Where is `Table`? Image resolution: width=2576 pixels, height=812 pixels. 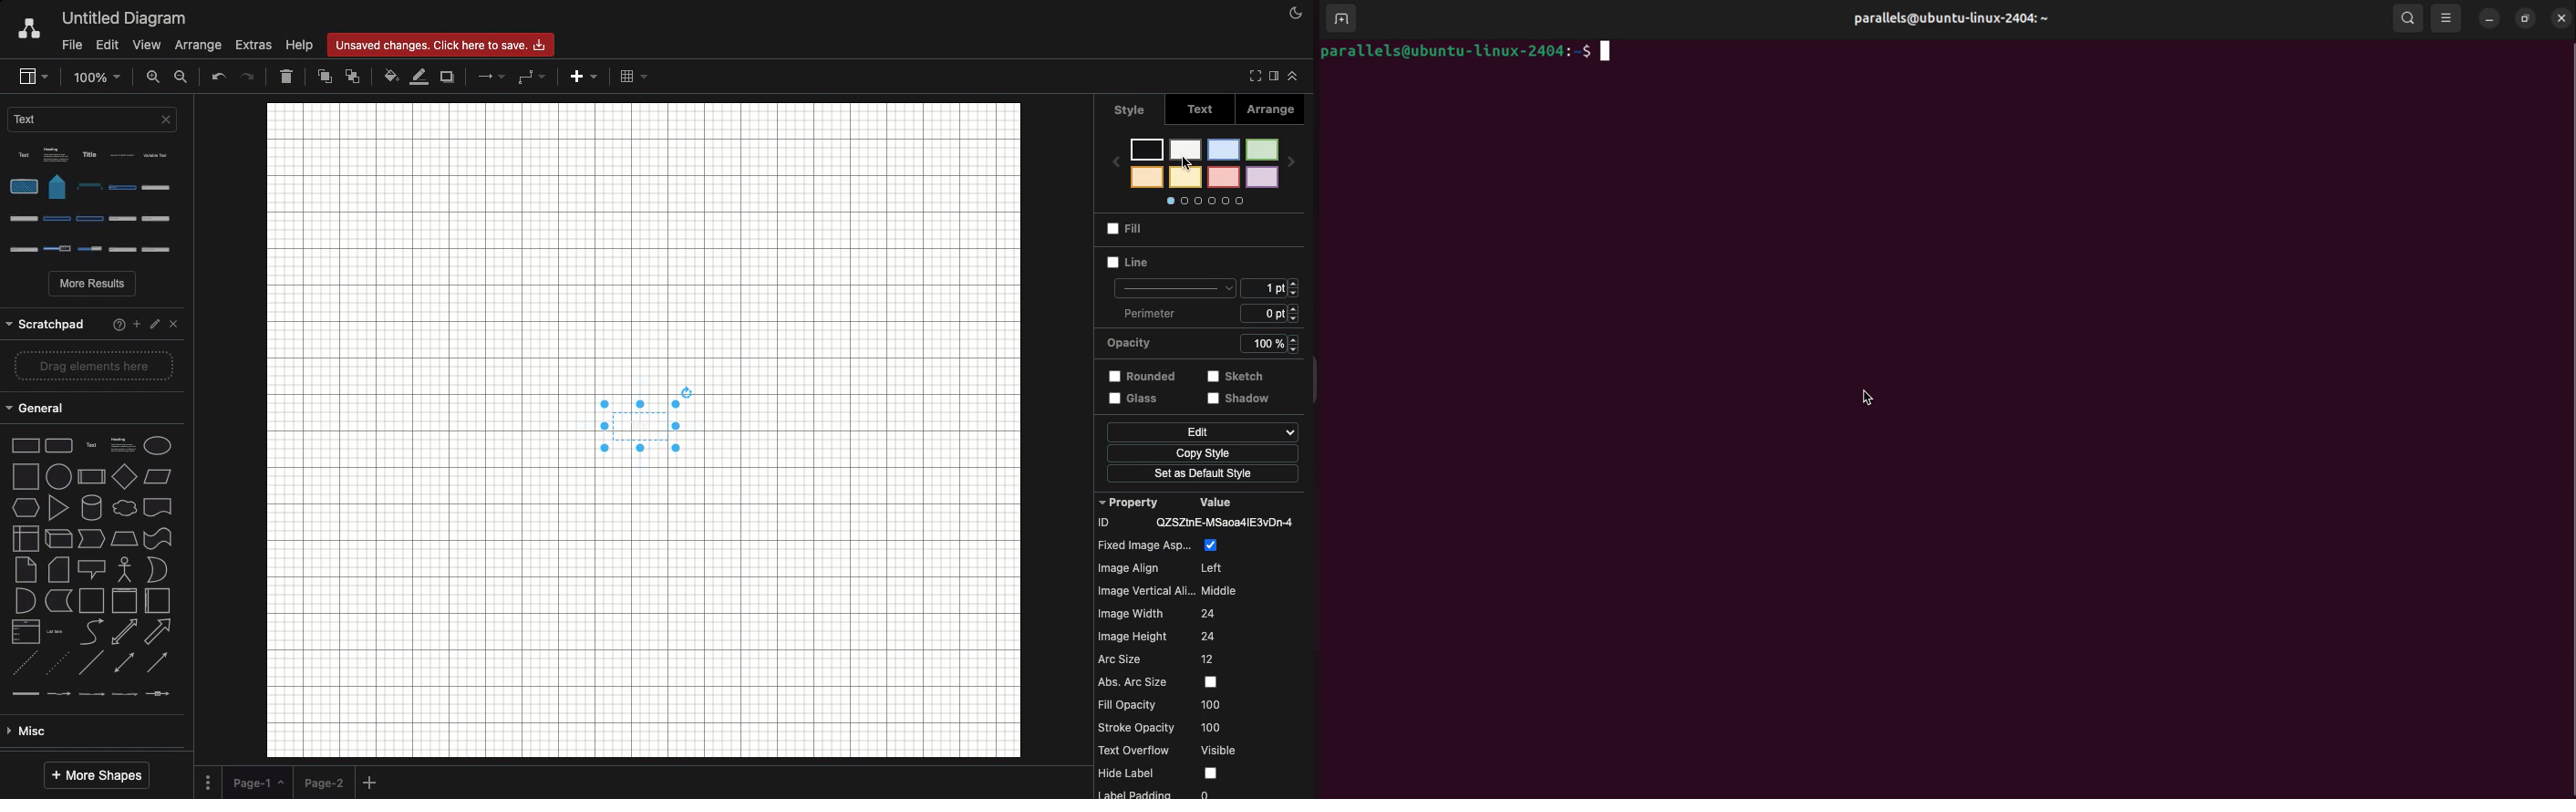
Table is located at coordinates (633, 76).